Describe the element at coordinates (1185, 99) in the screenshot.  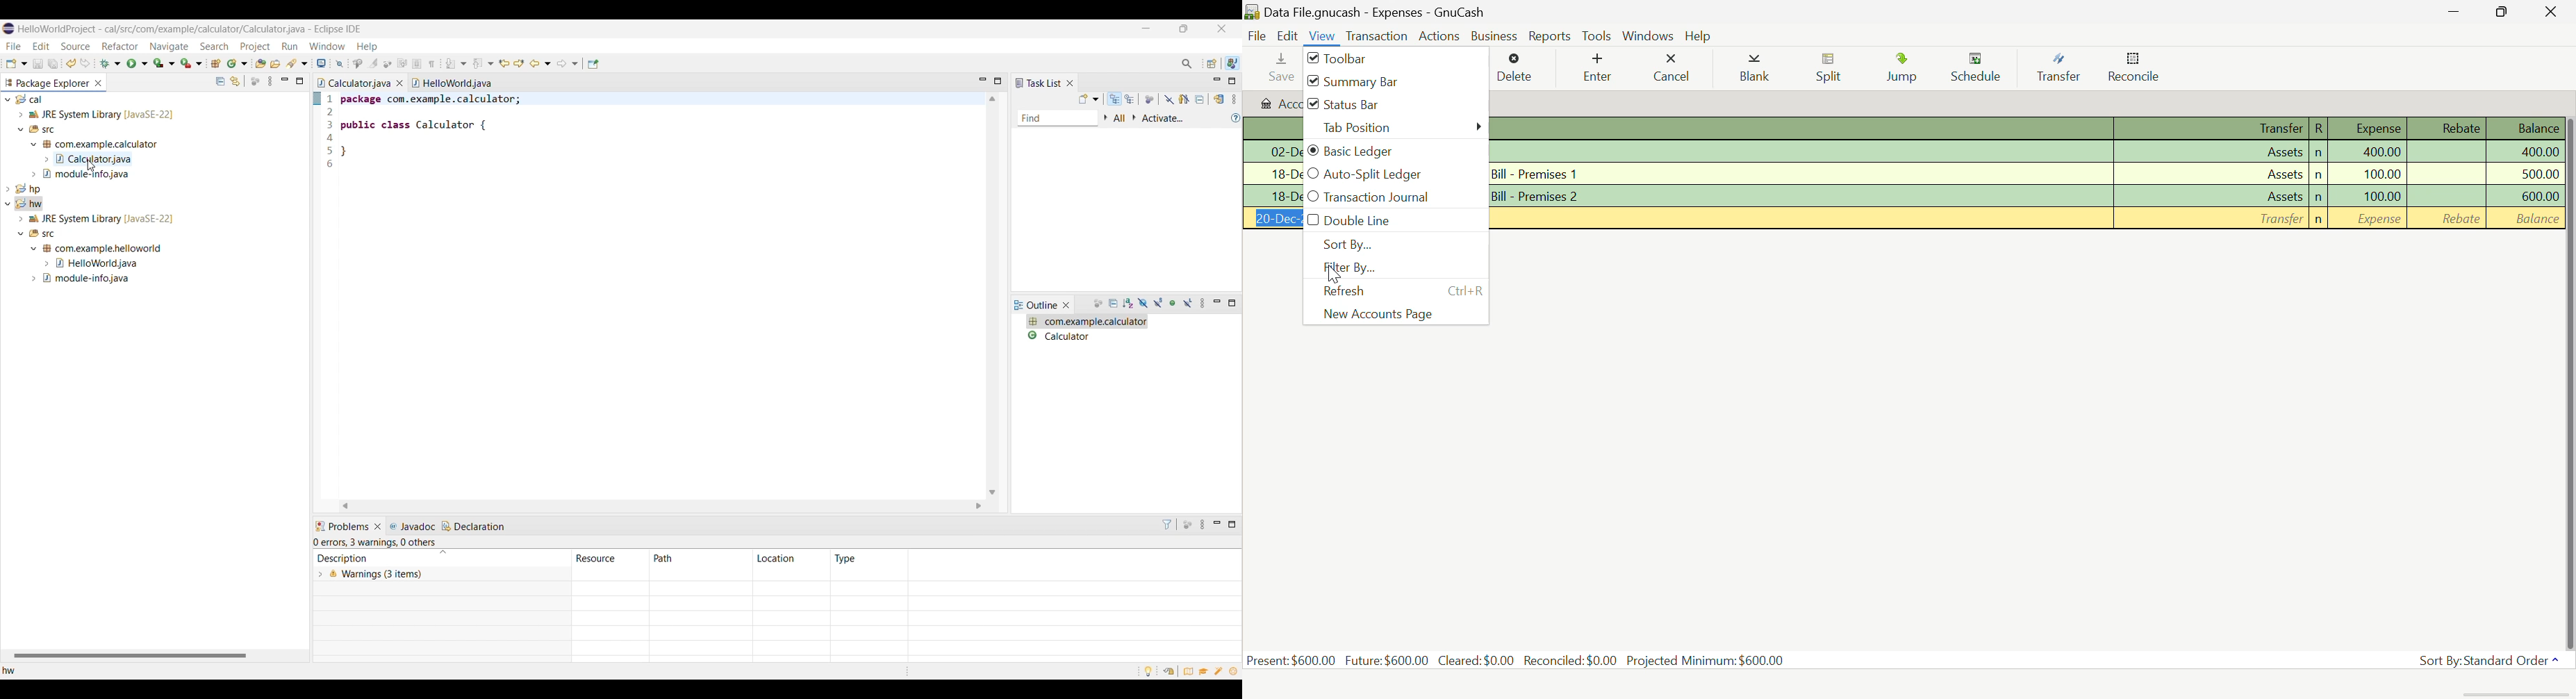
I see `Show only my tasks` at that location.